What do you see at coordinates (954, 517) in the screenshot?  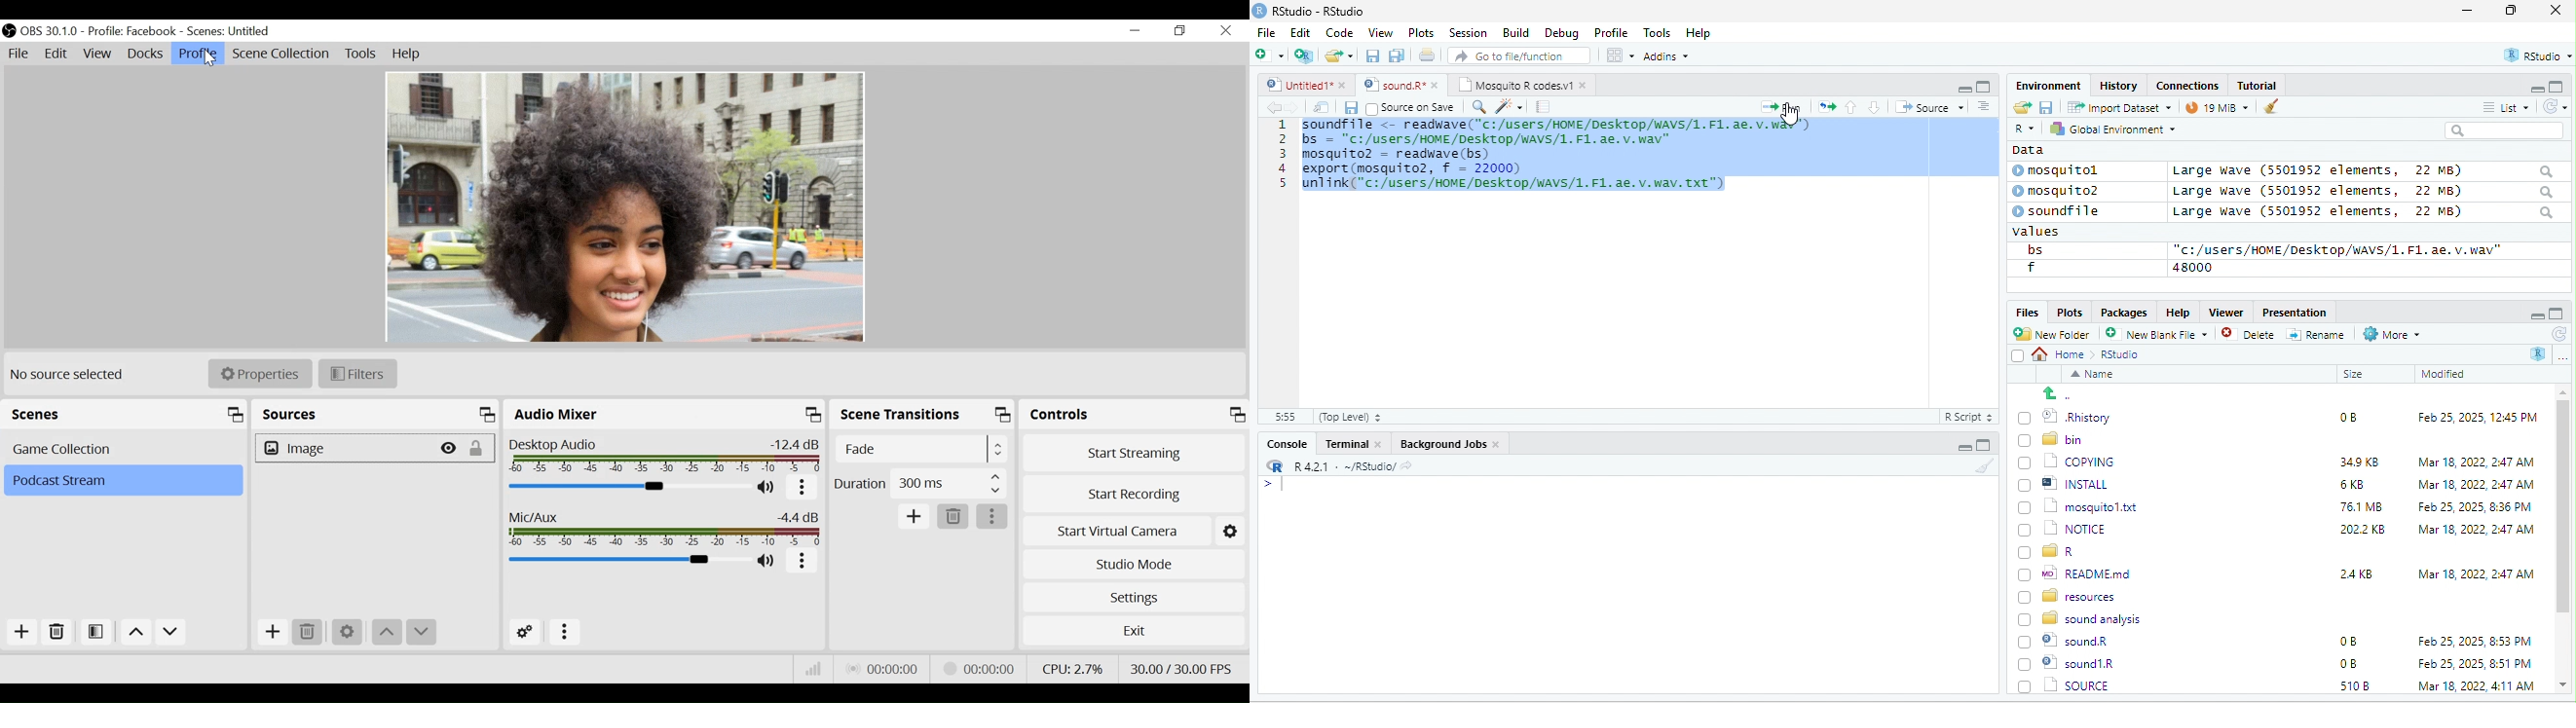 I see `Remove` at bounding box center [954, 517].